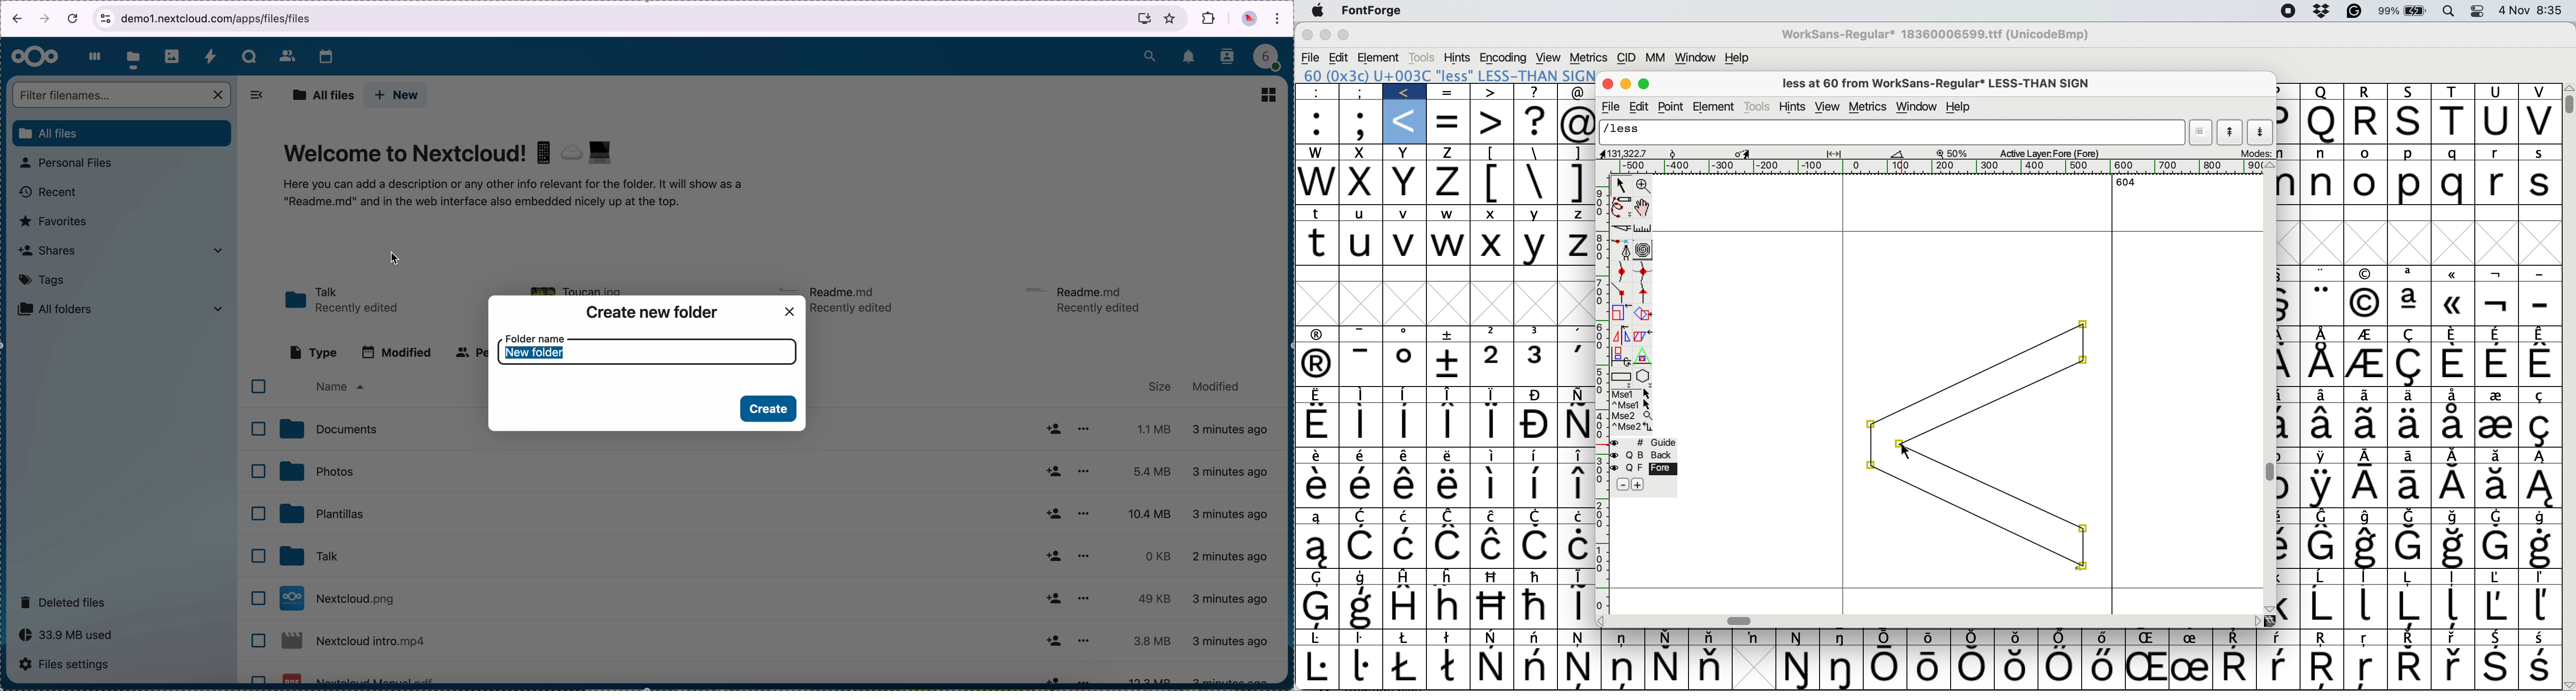 This screenshot has width=2576, height=700. Describe the element at coordinates (1458, 57) in the screenshot. I see `hints` at that location.